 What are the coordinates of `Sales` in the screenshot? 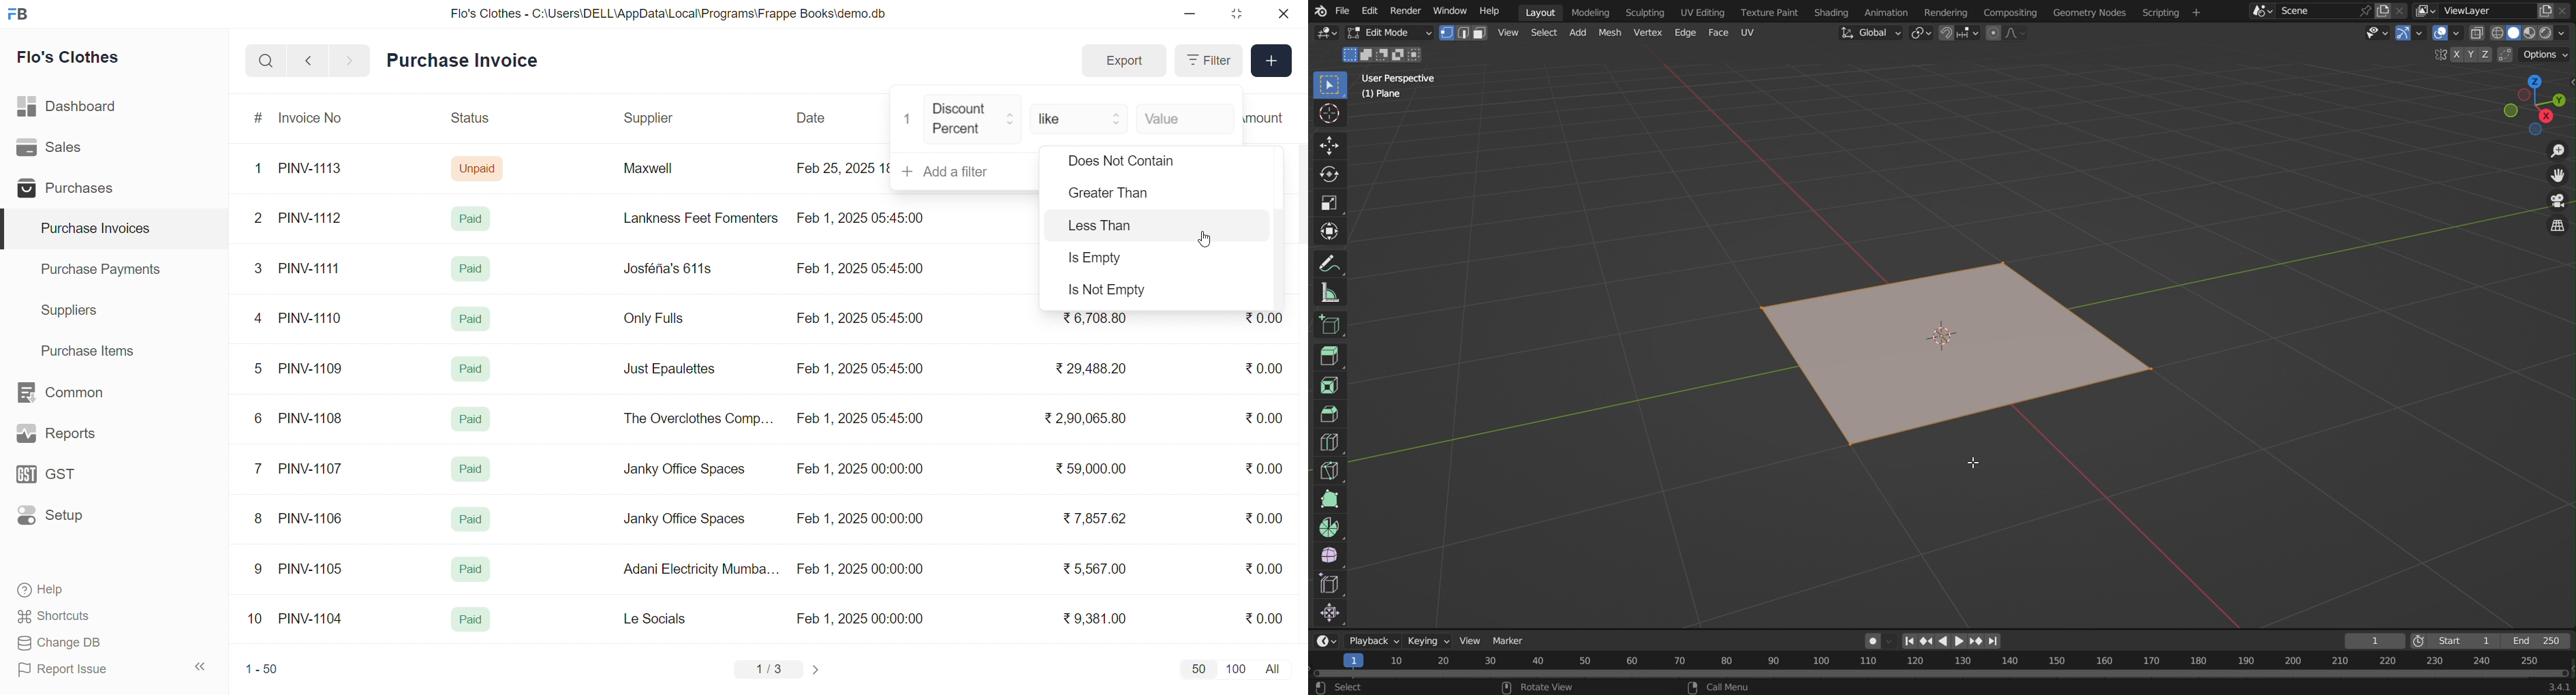 It's located at (70, 150).